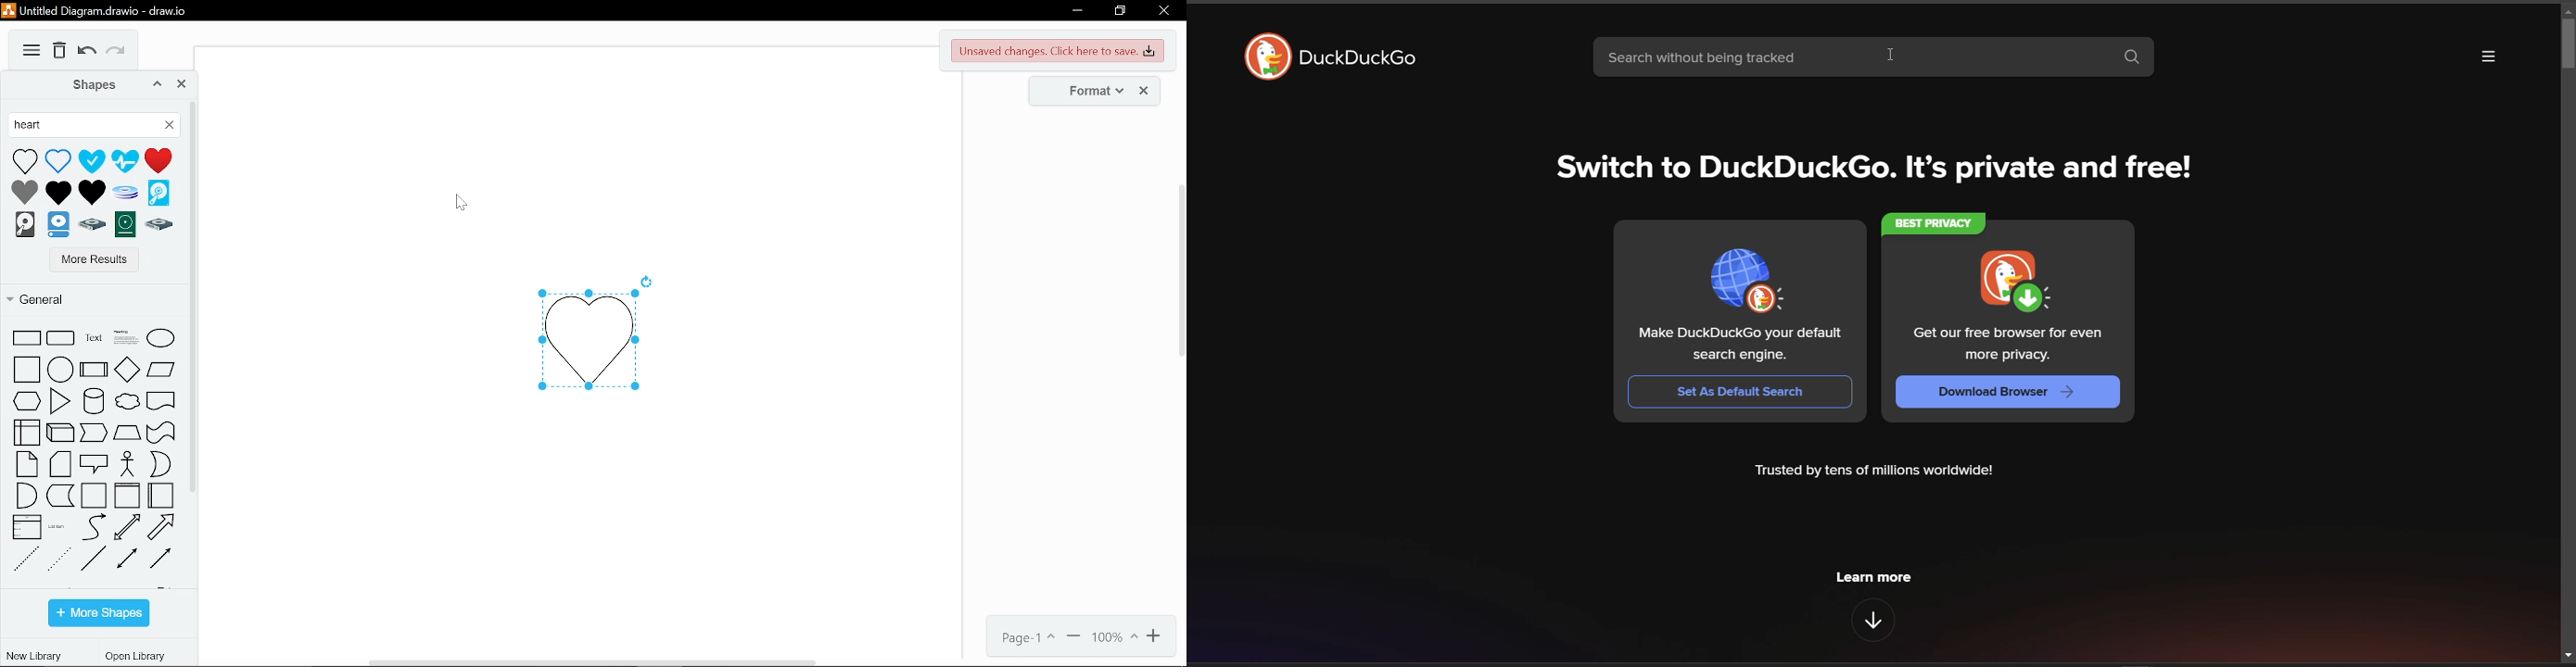  Describe the element at coordinates (2020, 283) in the screenshot. I see `icon` at that location.